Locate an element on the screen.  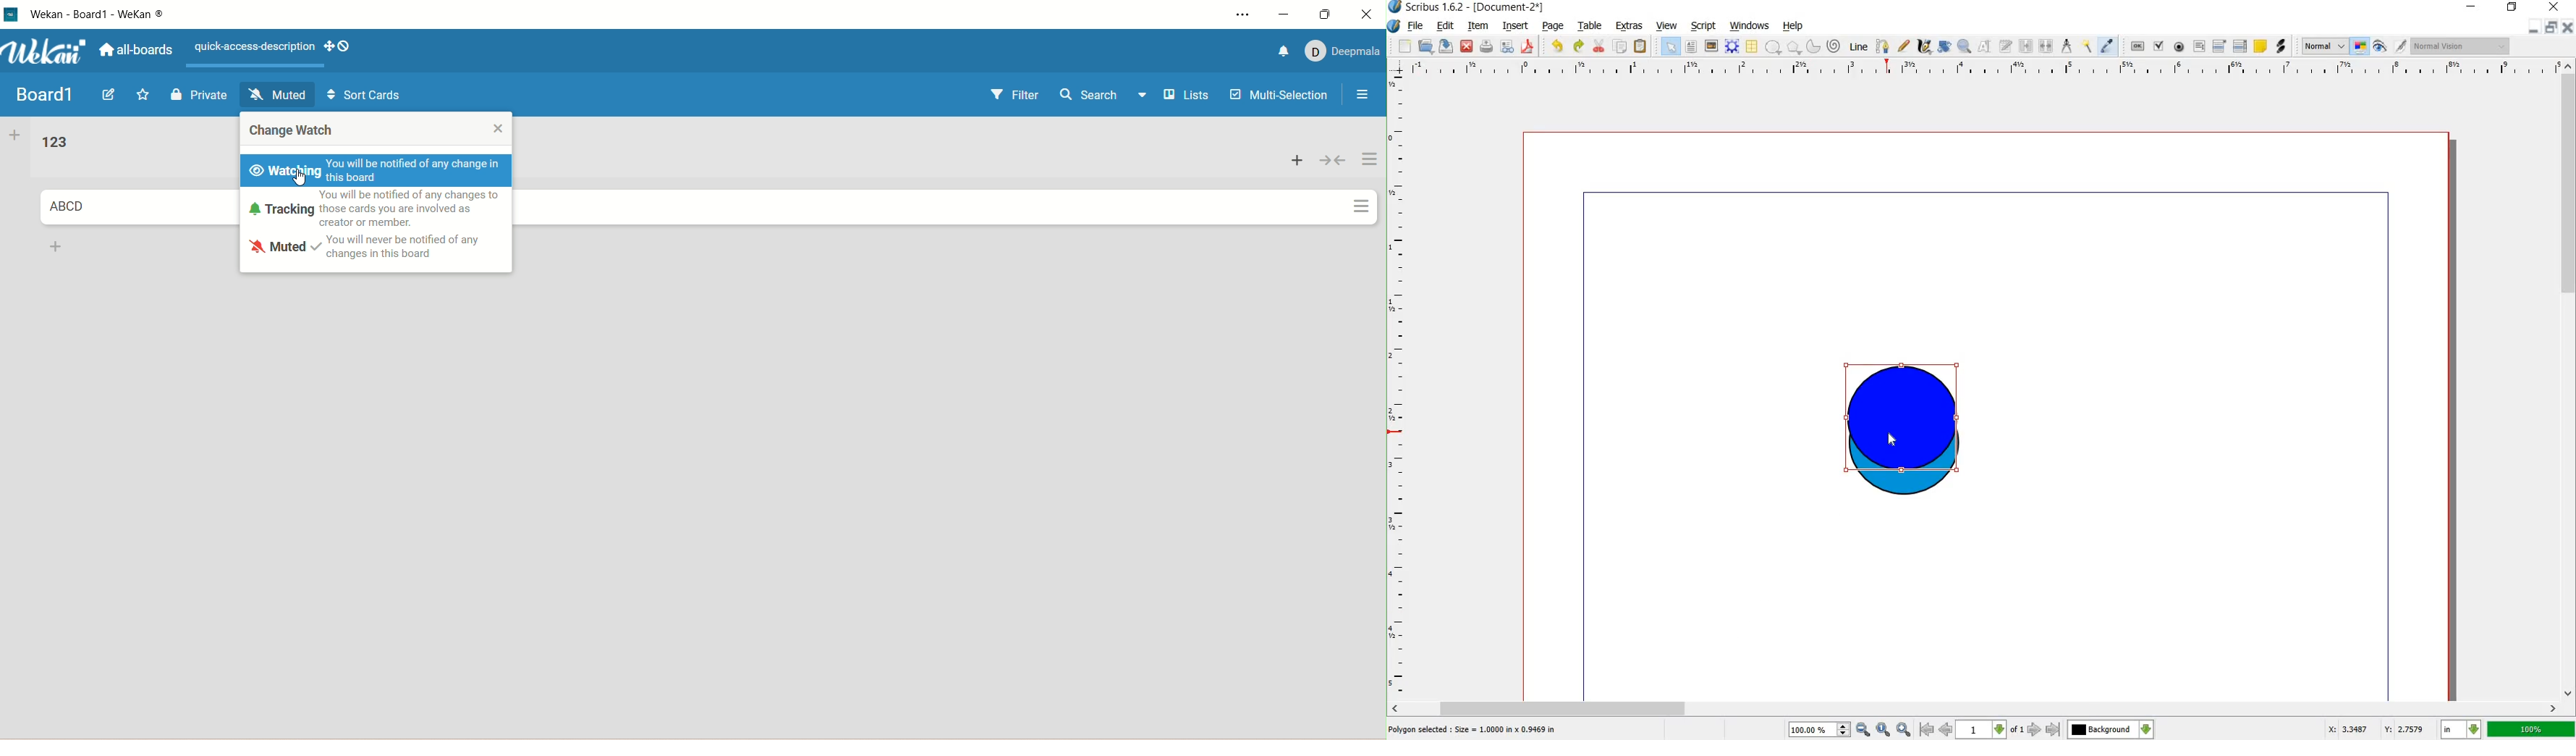
scribus 1.6.2 - [document-2*] is located at coordinates (1477, 7).